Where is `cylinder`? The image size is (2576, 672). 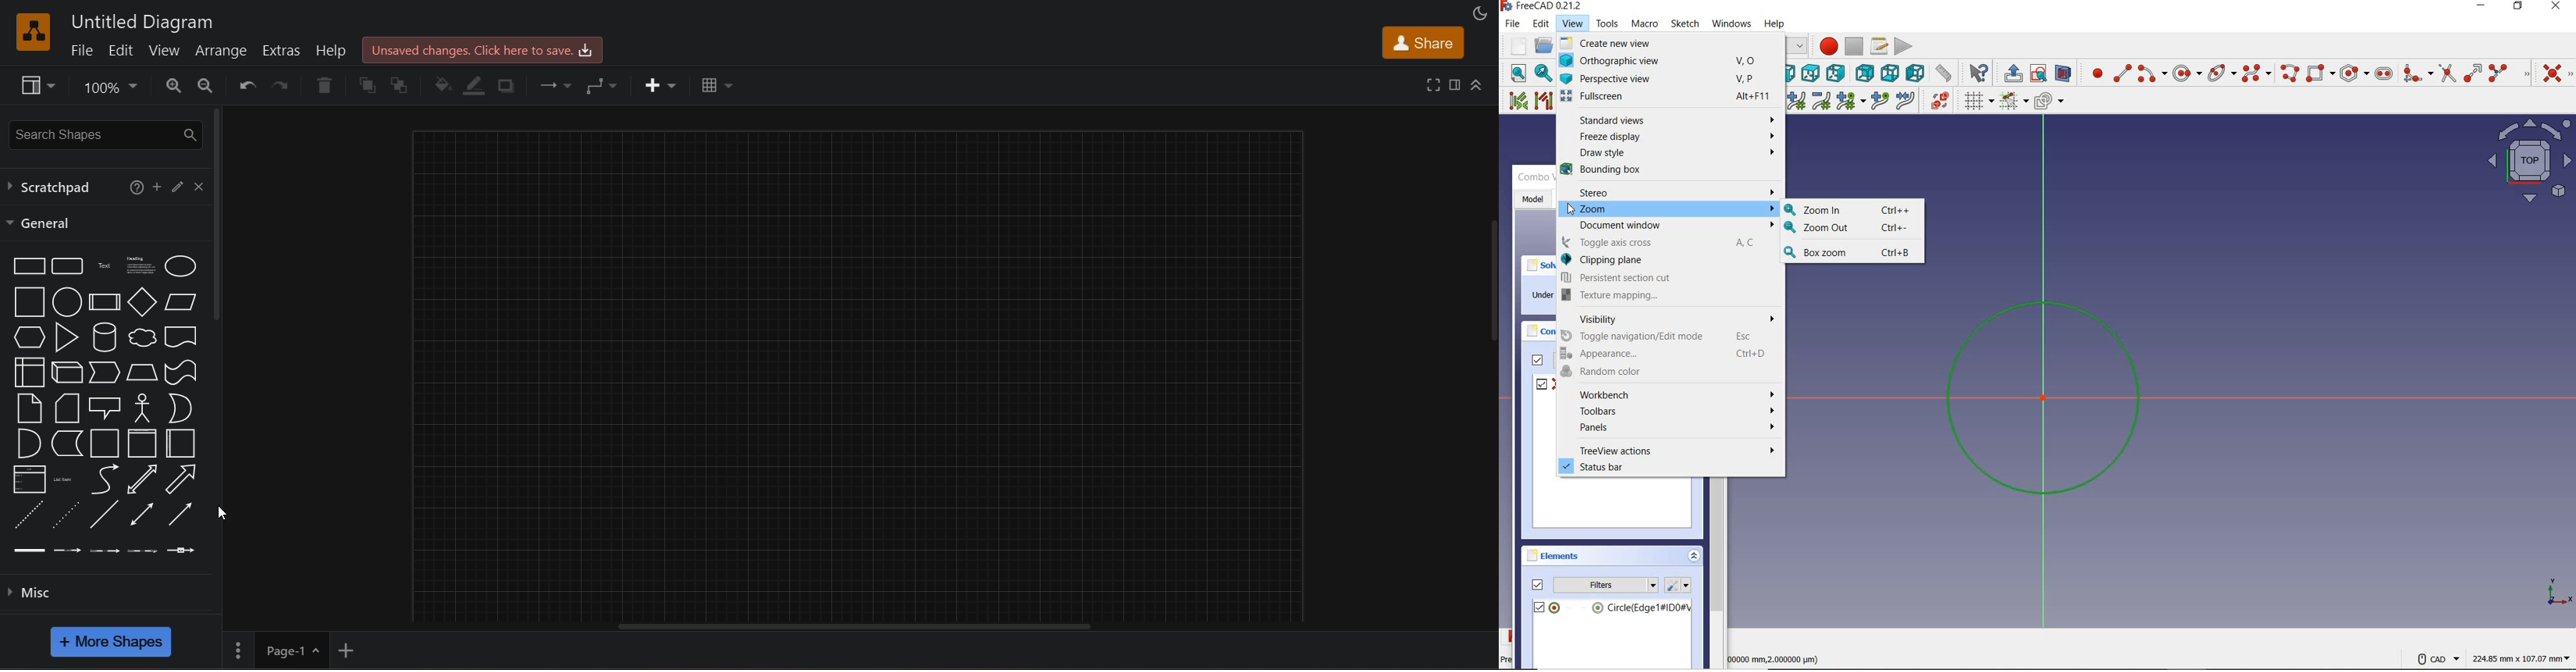 cylinder is located at coordinates (105, 336).